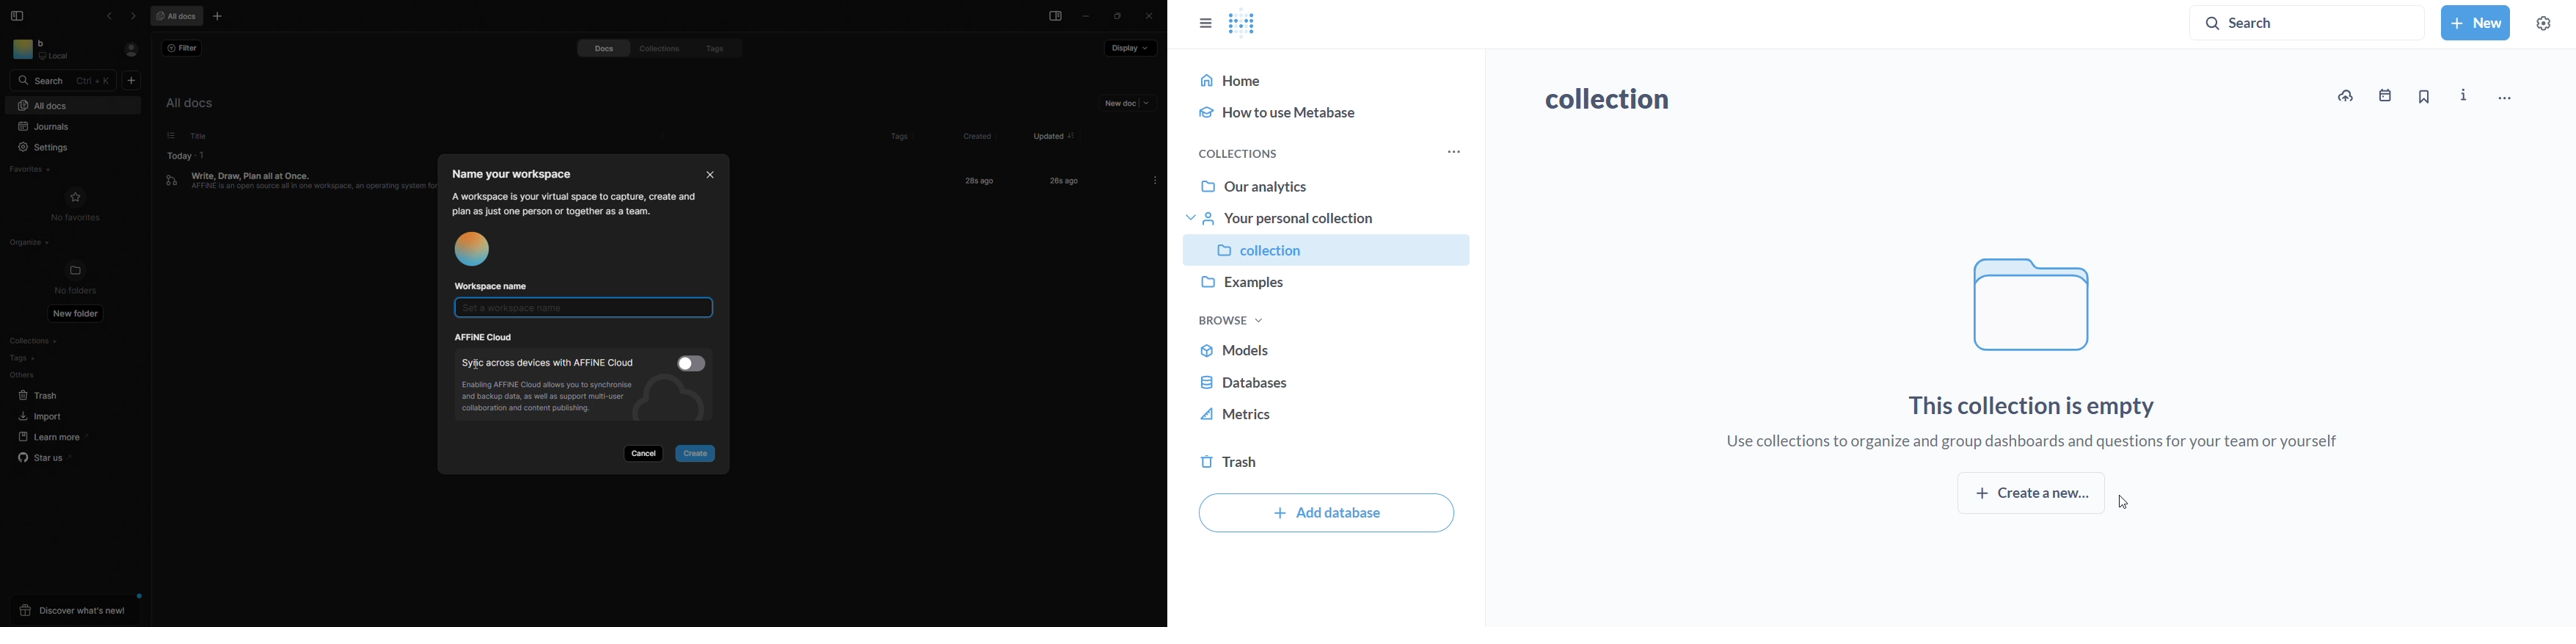 Image resolution: width=2576 pixels, height=644 pixels. Describe the element at coordinates (709, 47) in the screenshot. I see `tags` at that location.